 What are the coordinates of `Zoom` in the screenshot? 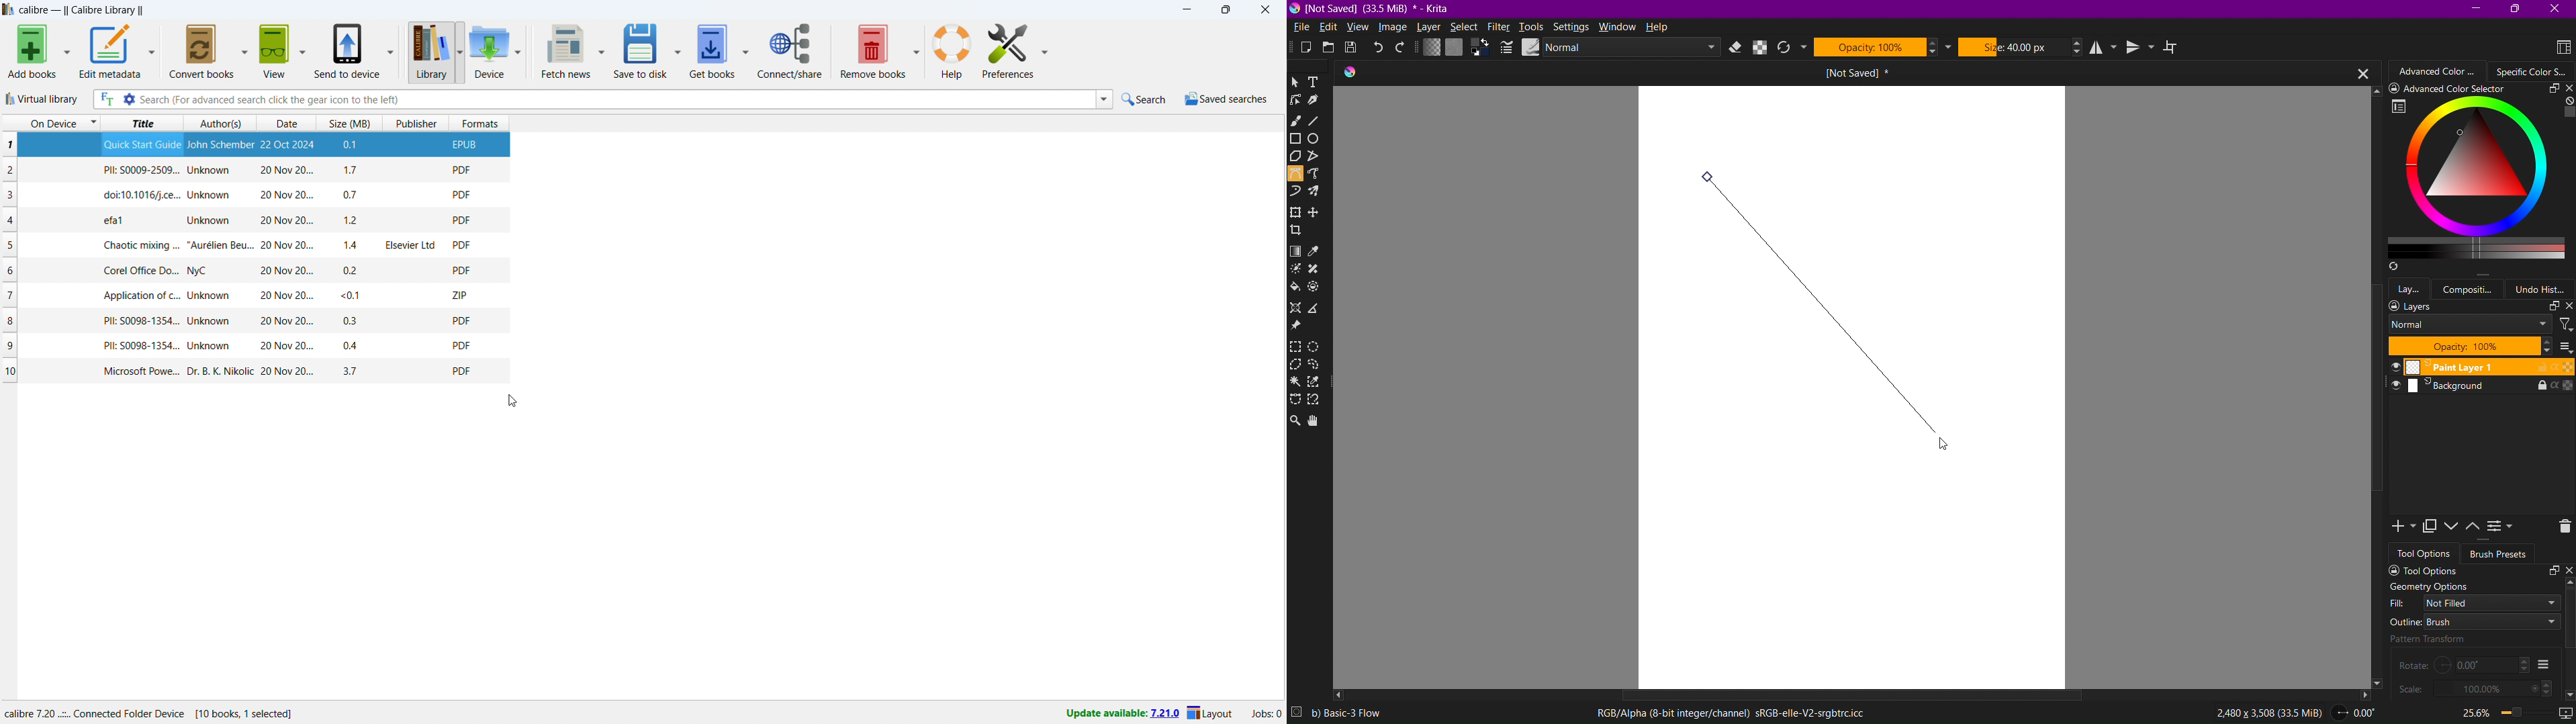 It's located at (2492, 712).